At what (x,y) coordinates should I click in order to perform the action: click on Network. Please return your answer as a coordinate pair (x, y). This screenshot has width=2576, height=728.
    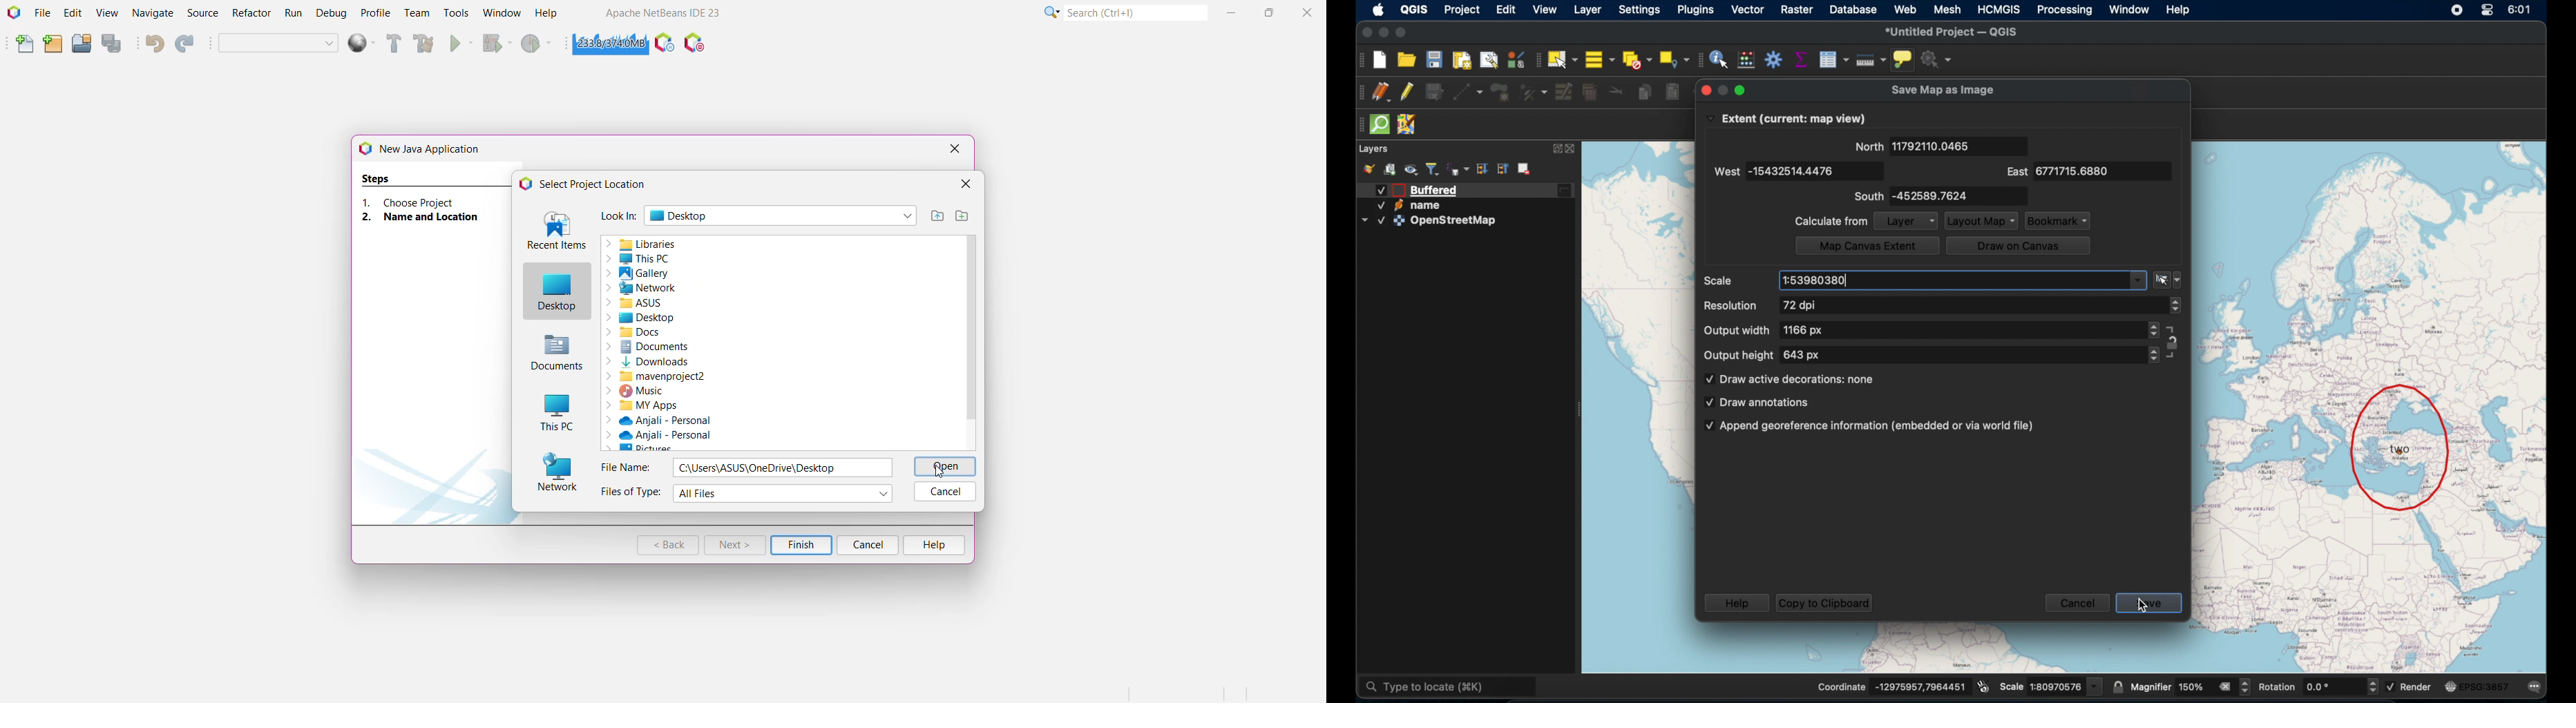
    Looking at the image, I should click on (556, 474).